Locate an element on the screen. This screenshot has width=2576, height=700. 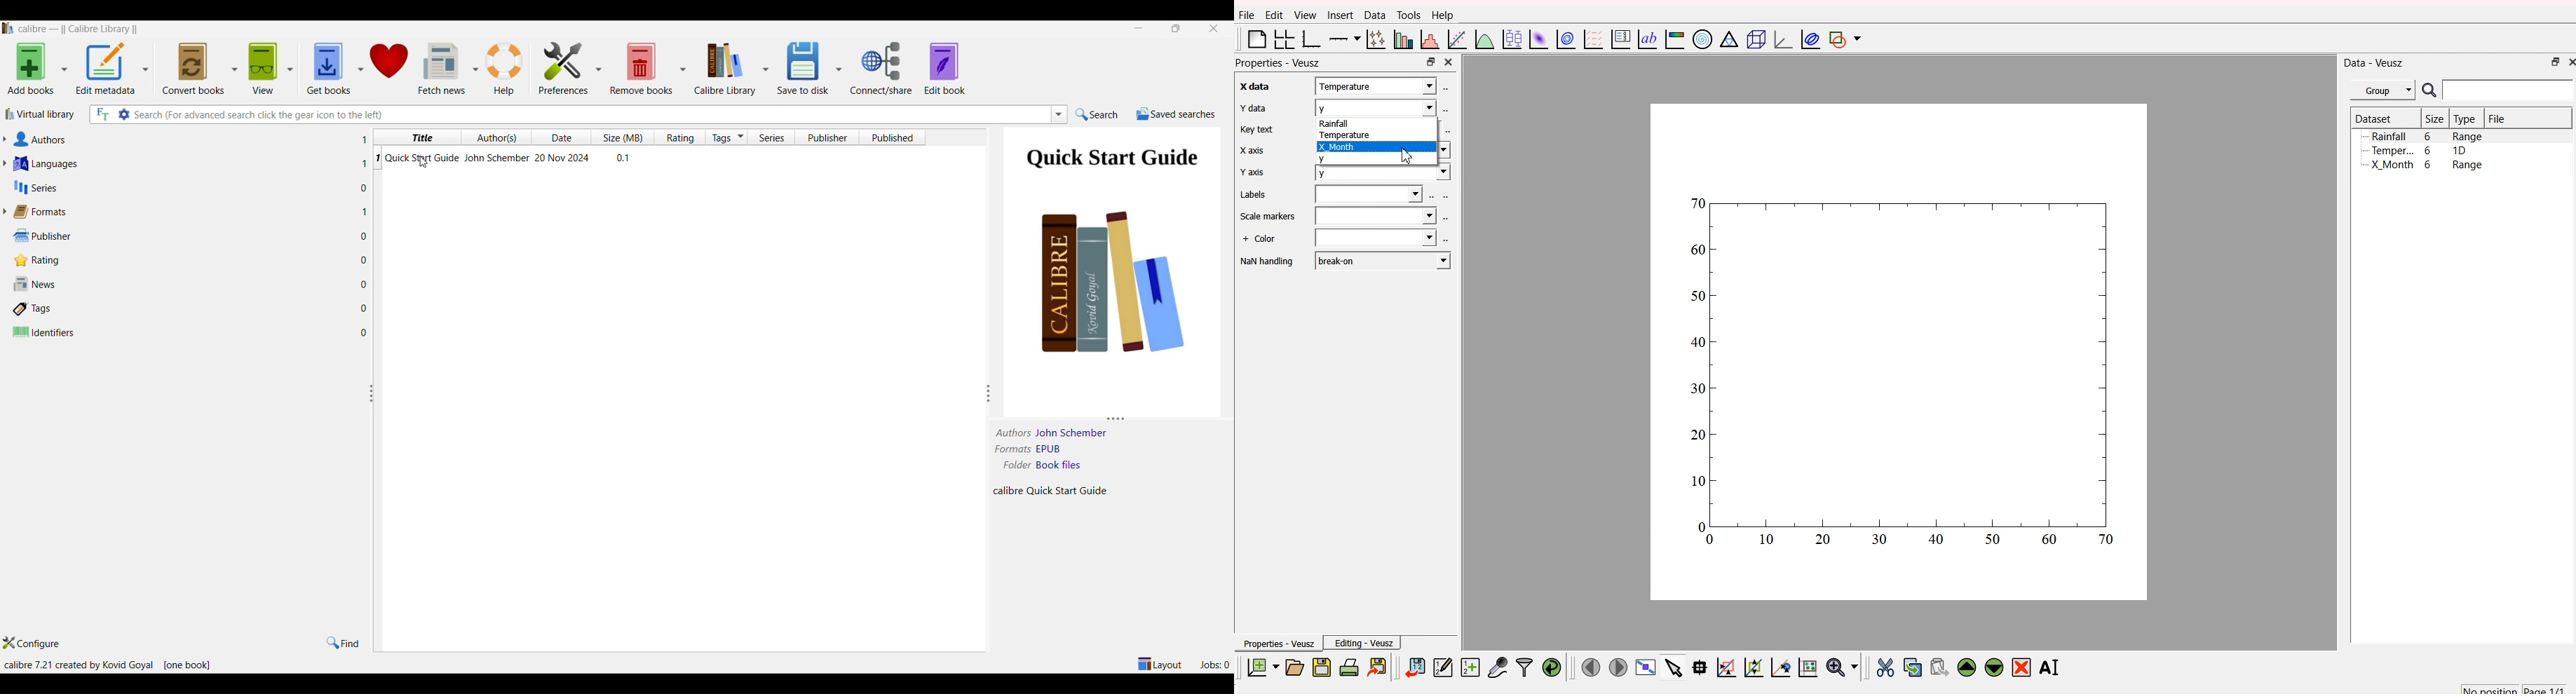
minimize is located at coordinates (1136, 28).